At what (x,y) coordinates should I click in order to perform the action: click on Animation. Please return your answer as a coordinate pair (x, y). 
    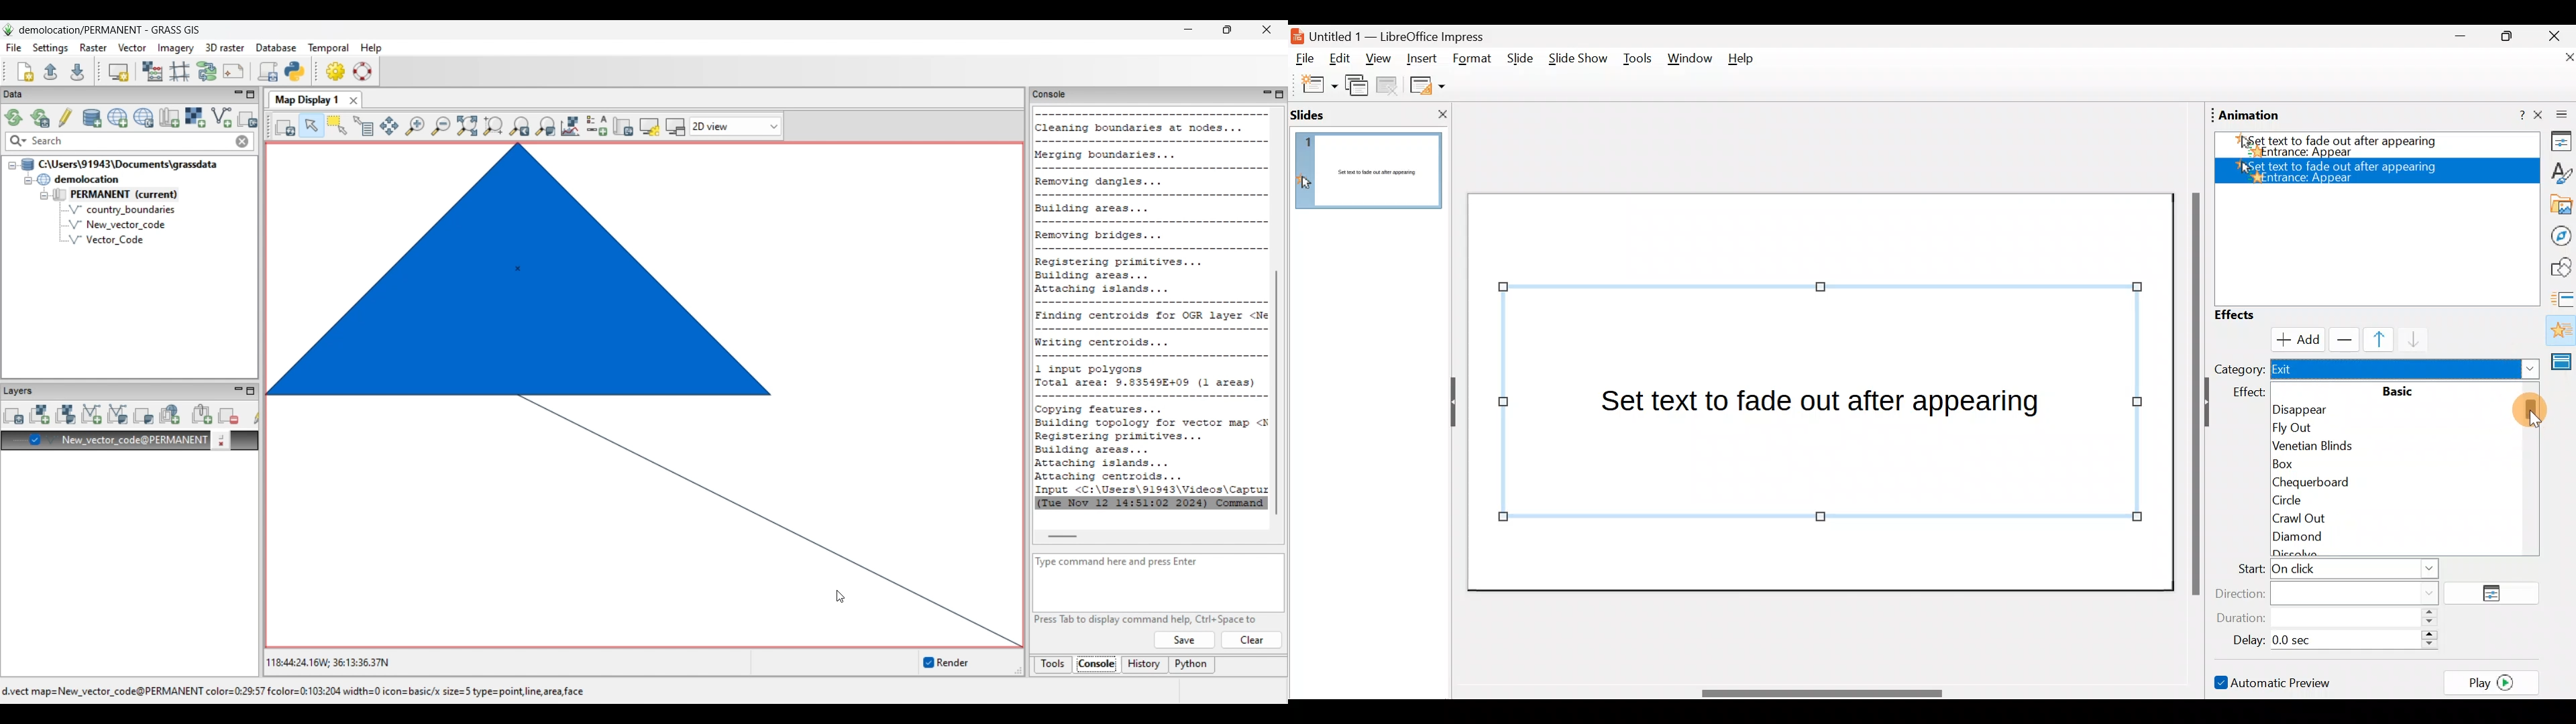
    Looking at the image, I should click on (2250, 115).